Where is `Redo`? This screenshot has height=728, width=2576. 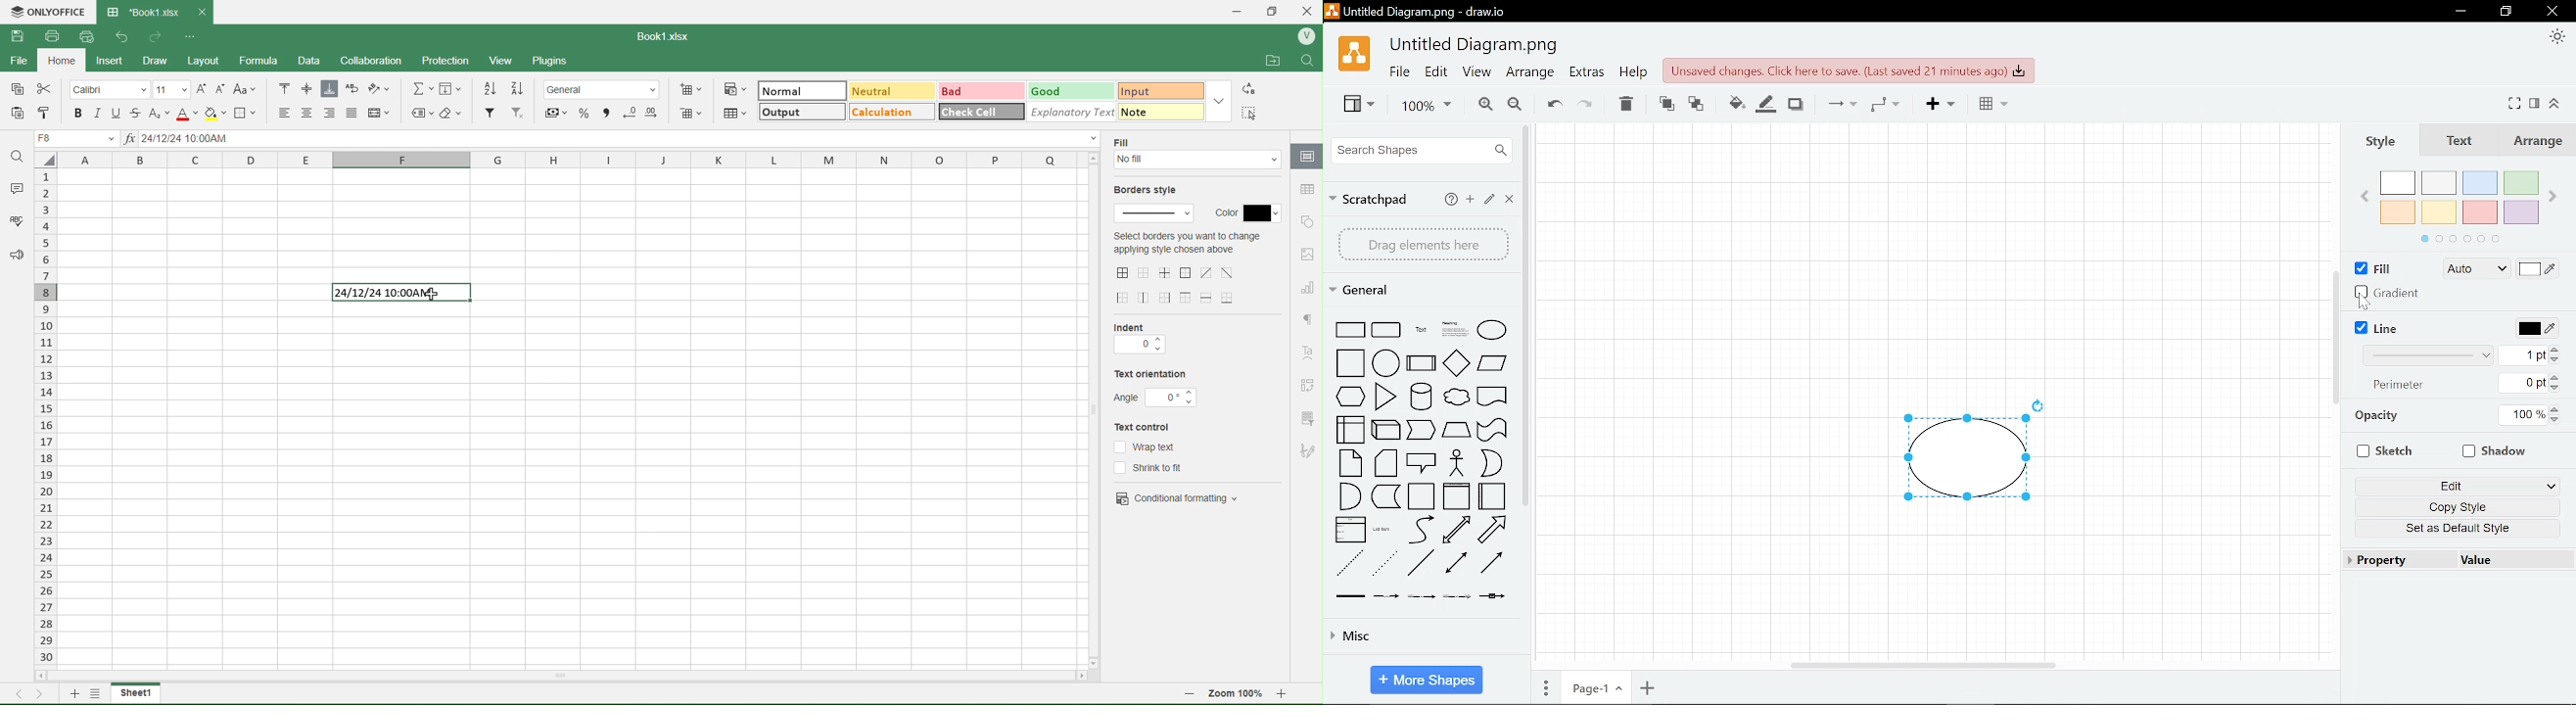
Redo is located at coordinates (1585, 102).